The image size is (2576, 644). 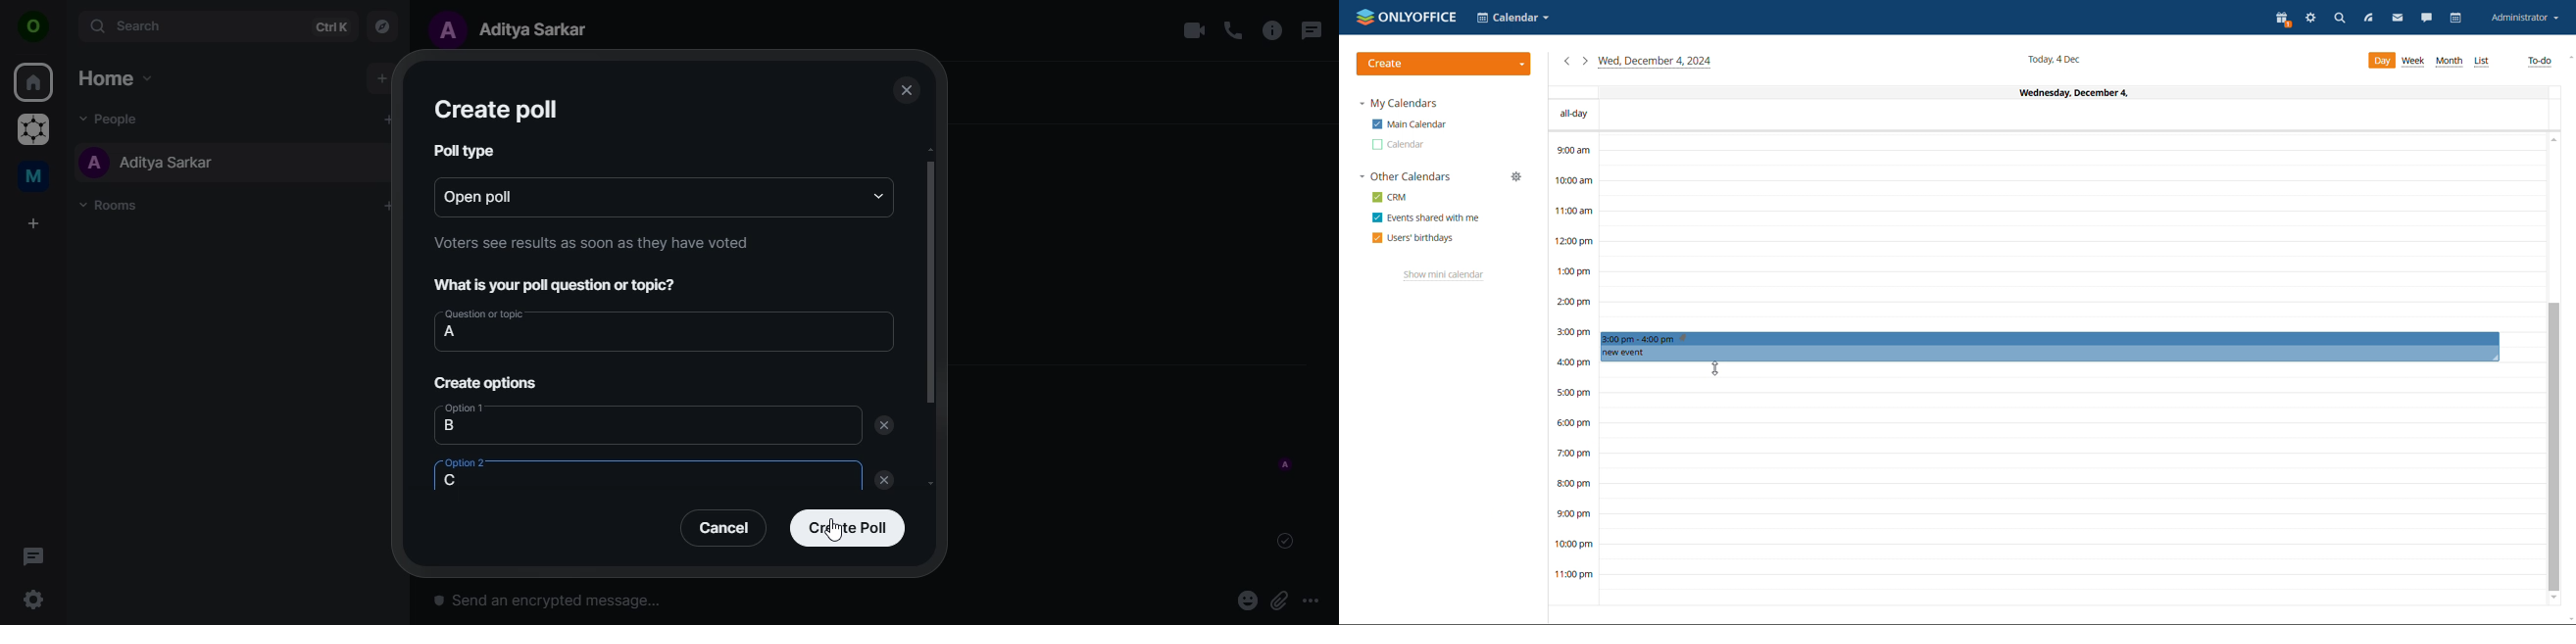 What do you see at coordinates (885, 423) in the screenshot?
I see `delete` at bounding box center [885, 423].